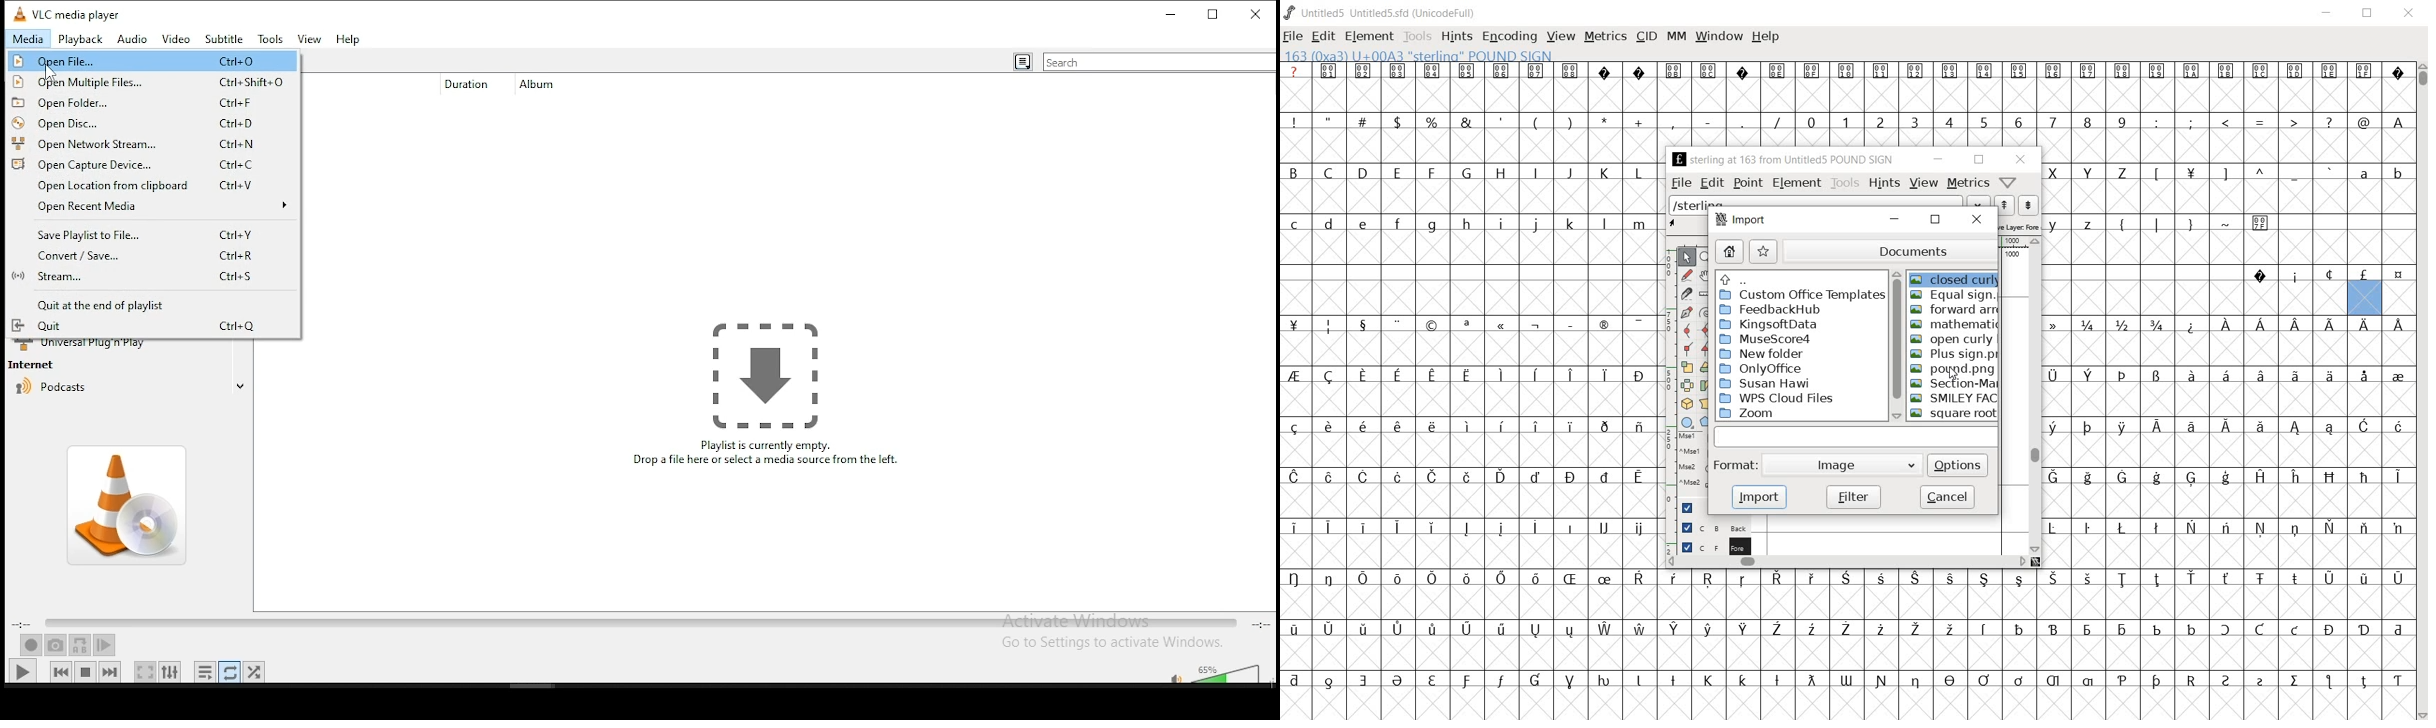 Image resolution: width=2436 pixels, height=728 pixels. I want to click on Symbol, so click(1603, 581).